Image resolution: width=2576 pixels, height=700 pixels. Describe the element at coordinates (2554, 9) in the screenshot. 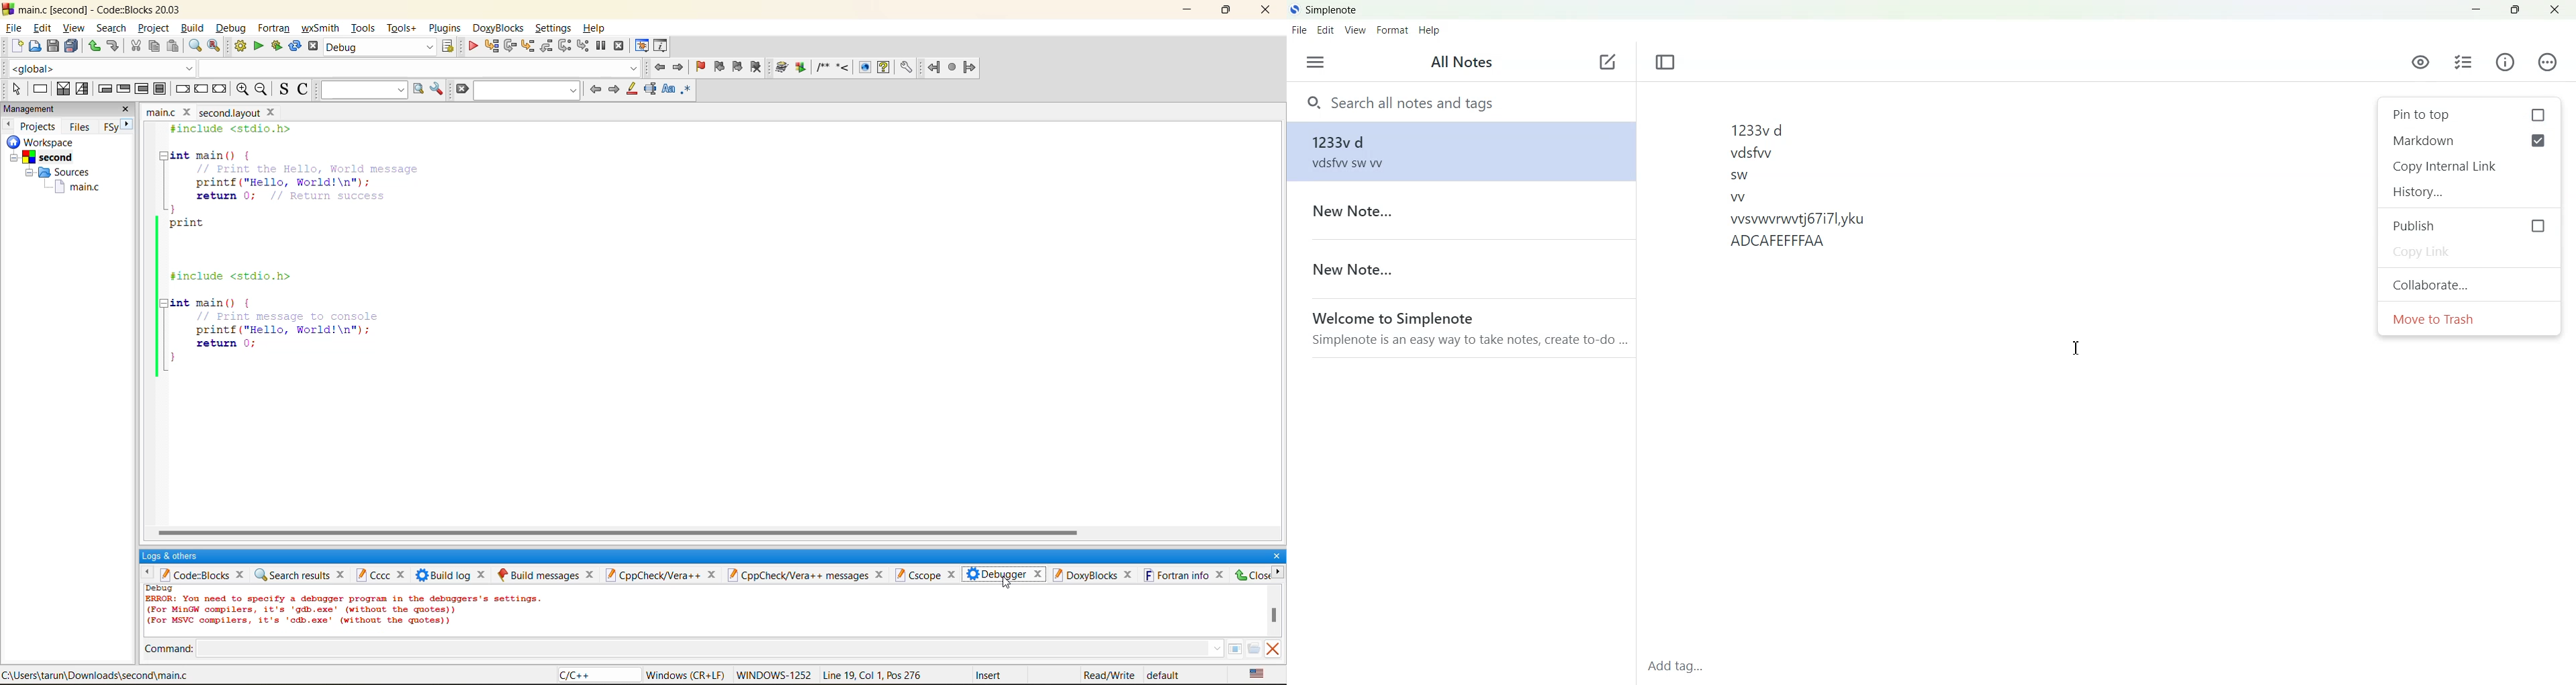

I see `Close` at that location.